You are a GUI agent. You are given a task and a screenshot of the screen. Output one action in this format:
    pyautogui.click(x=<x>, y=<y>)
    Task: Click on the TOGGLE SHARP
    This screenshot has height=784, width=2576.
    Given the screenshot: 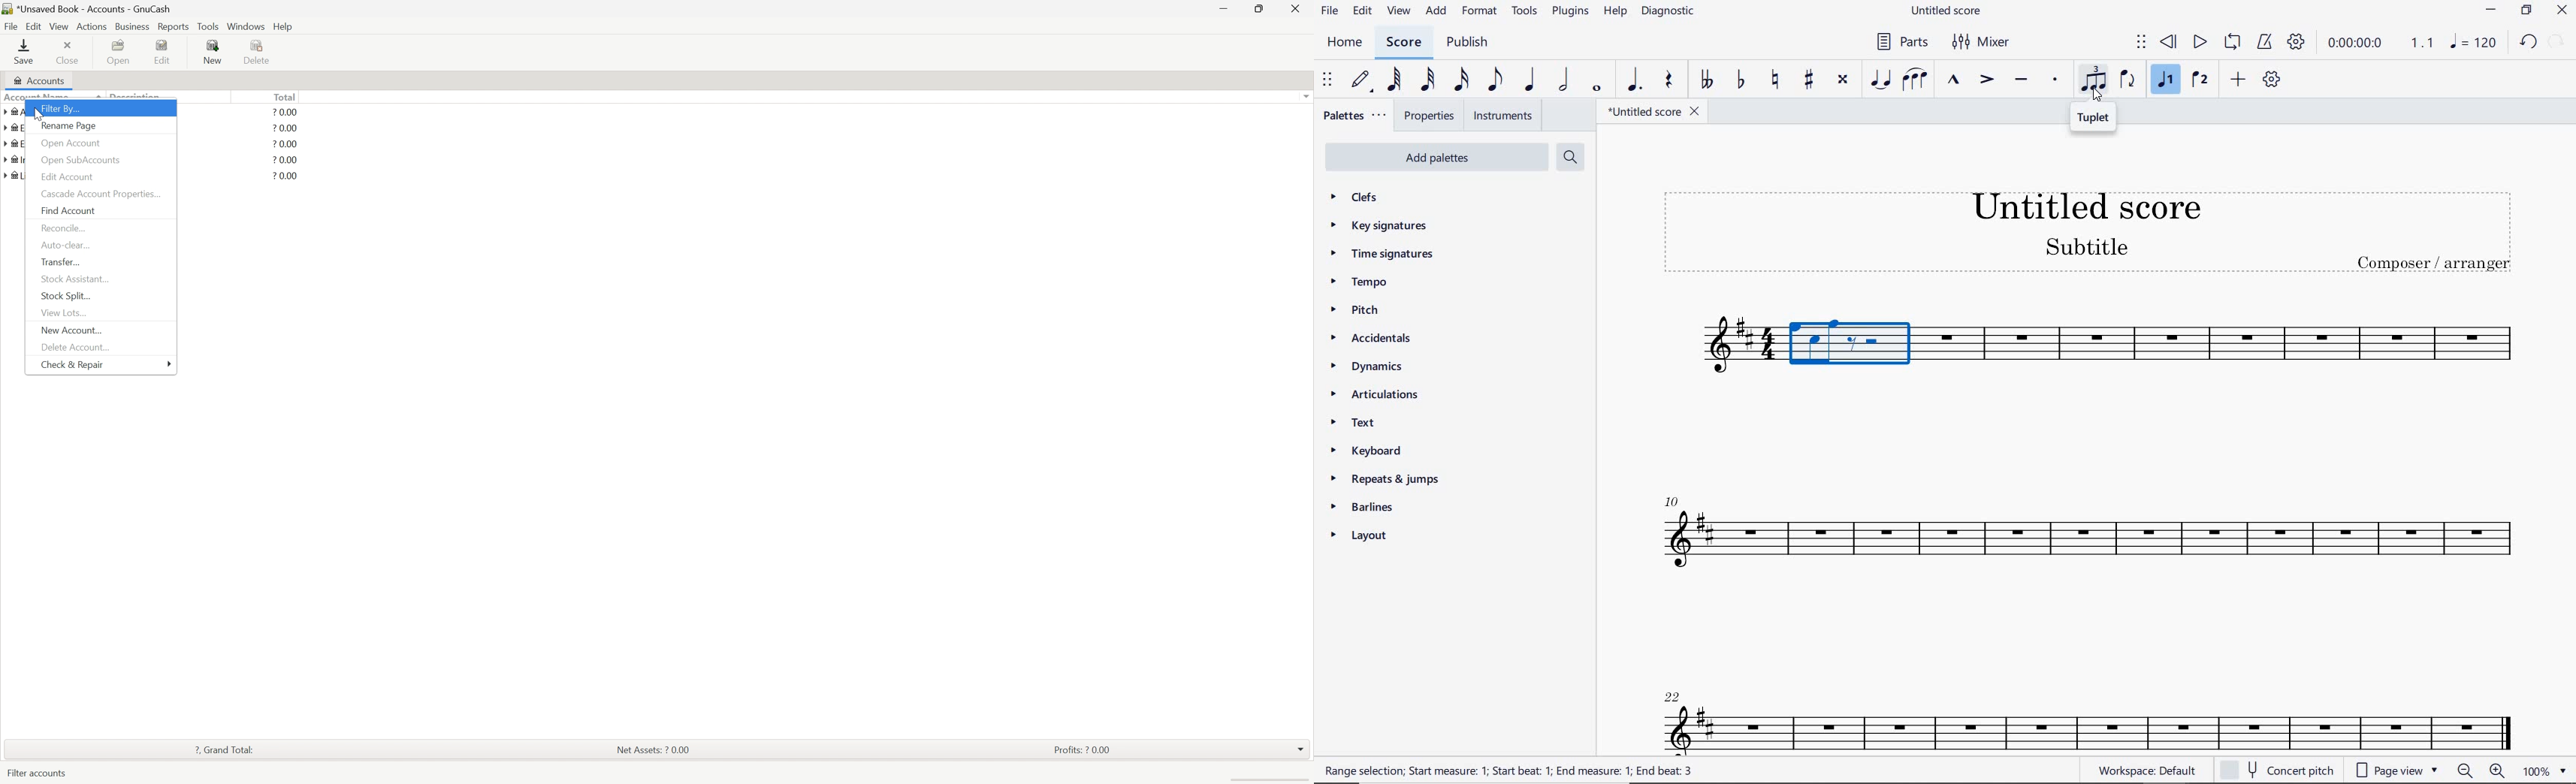 What is the action you would take?
    pyautogui.click(x=1807, y=80)
    